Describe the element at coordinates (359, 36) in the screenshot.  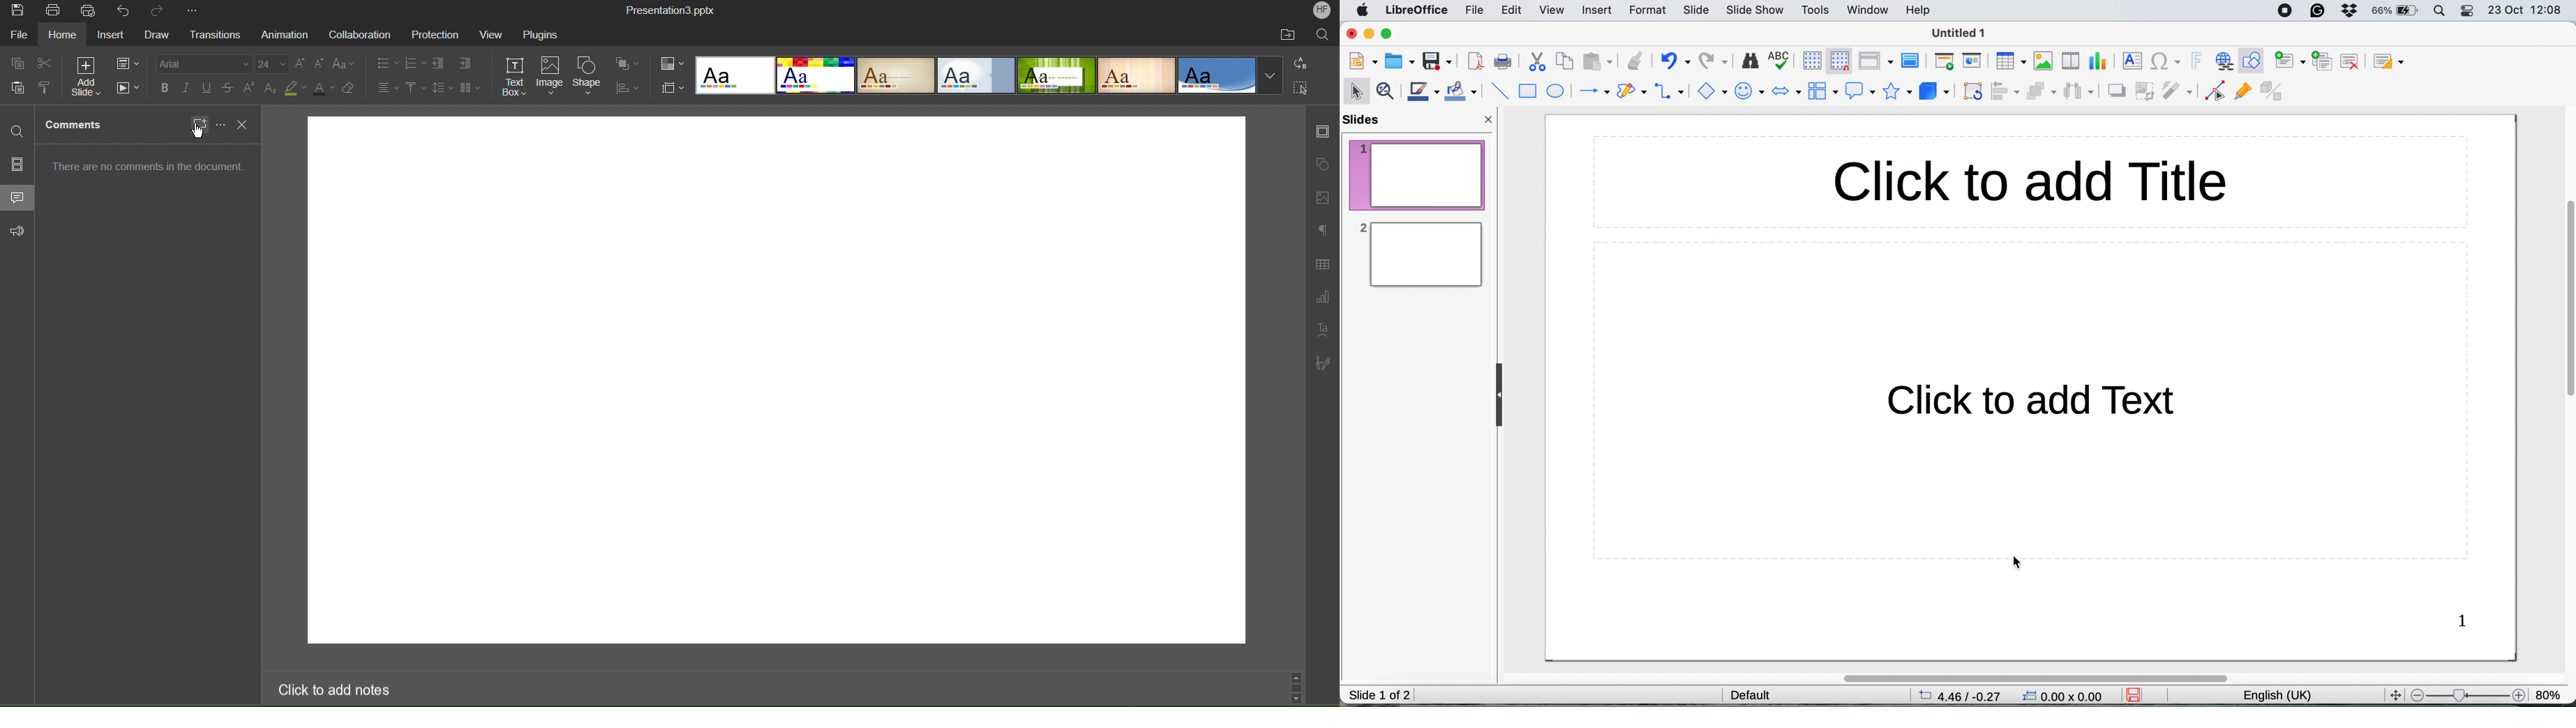
I see `Collaboration` at that location.